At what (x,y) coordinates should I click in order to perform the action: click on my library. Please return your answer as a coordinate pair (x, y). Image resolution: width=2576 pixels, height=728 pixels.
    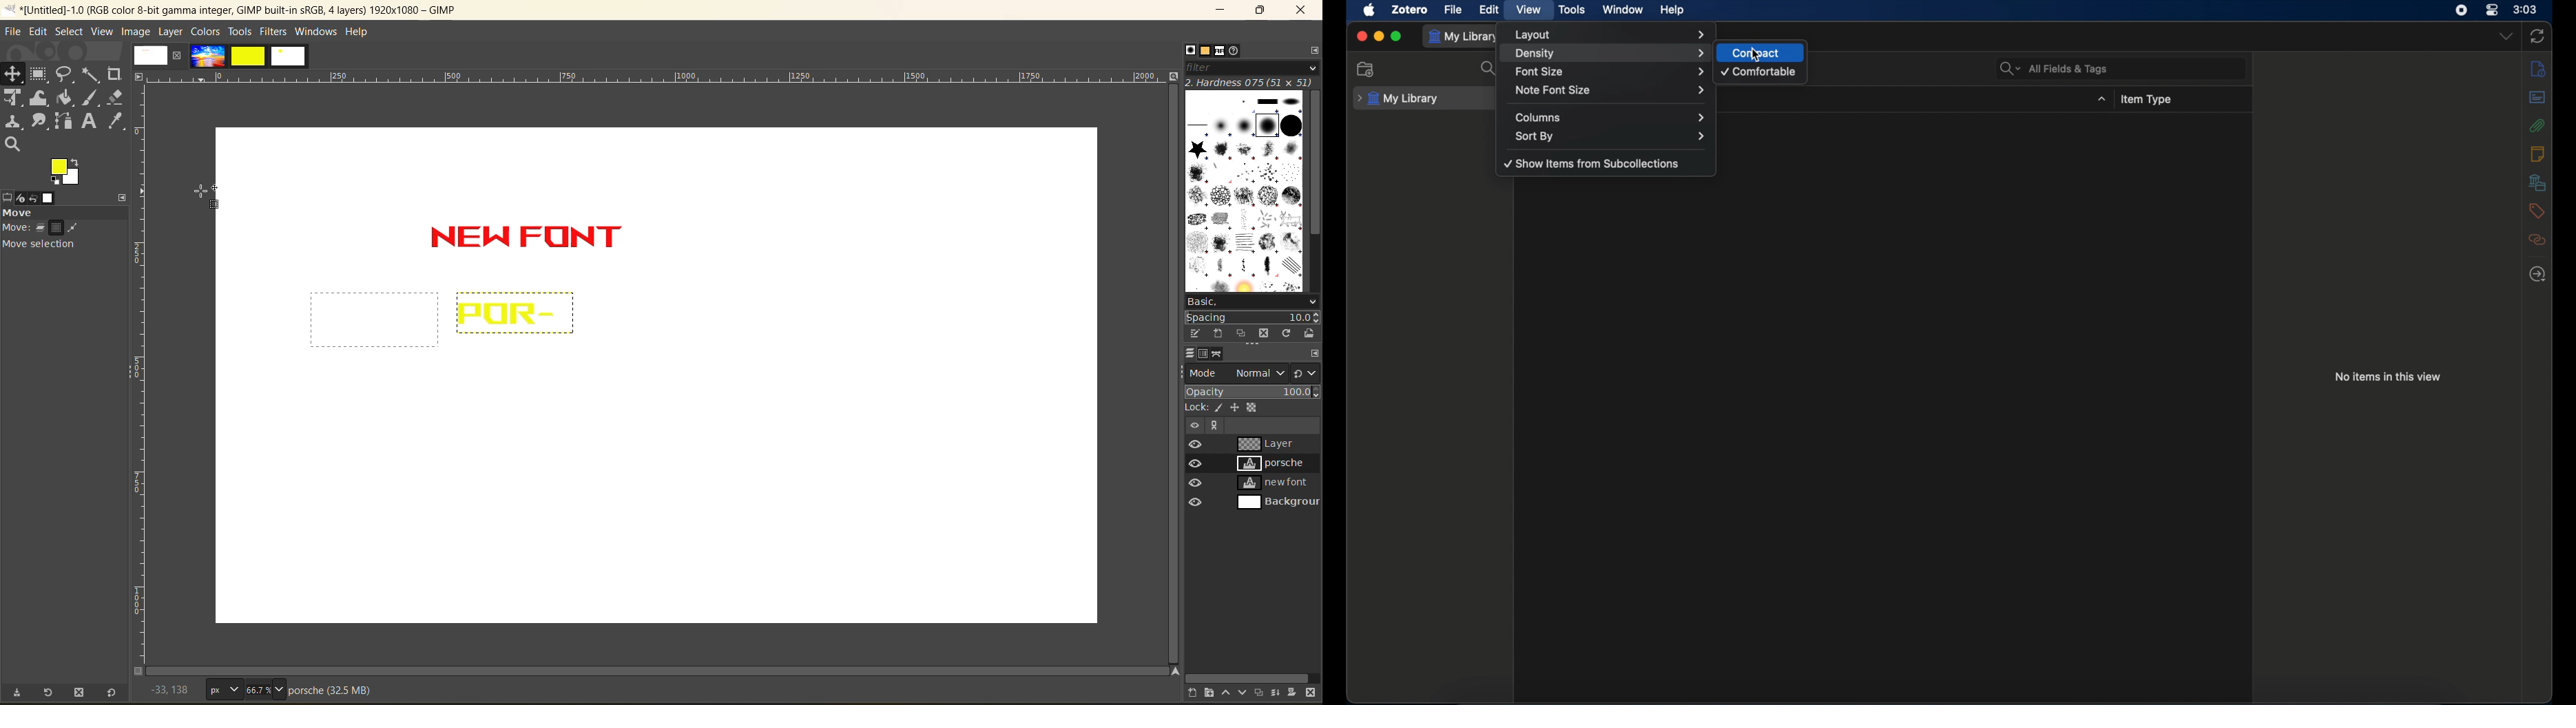
    Looking at the image, I should click on (1463, 37).